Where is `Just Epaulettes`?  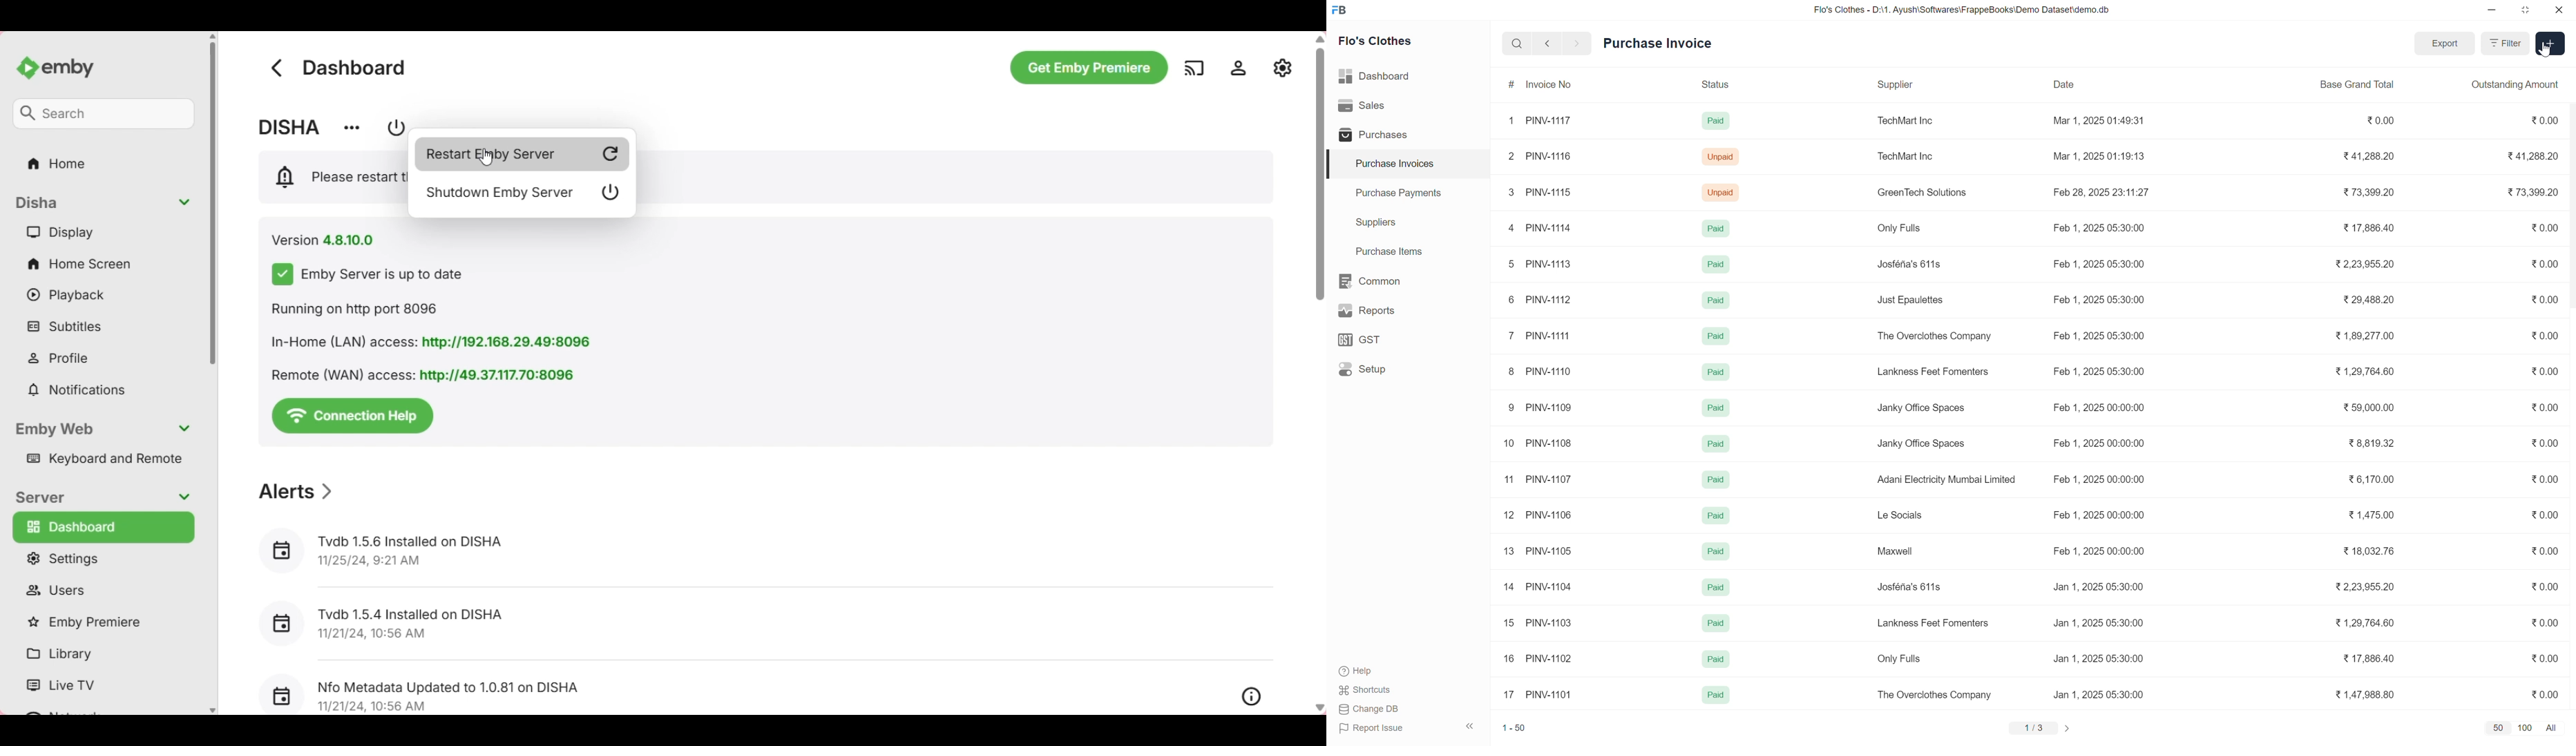 Just Epaulettes is located at coordinates (1910, 300).